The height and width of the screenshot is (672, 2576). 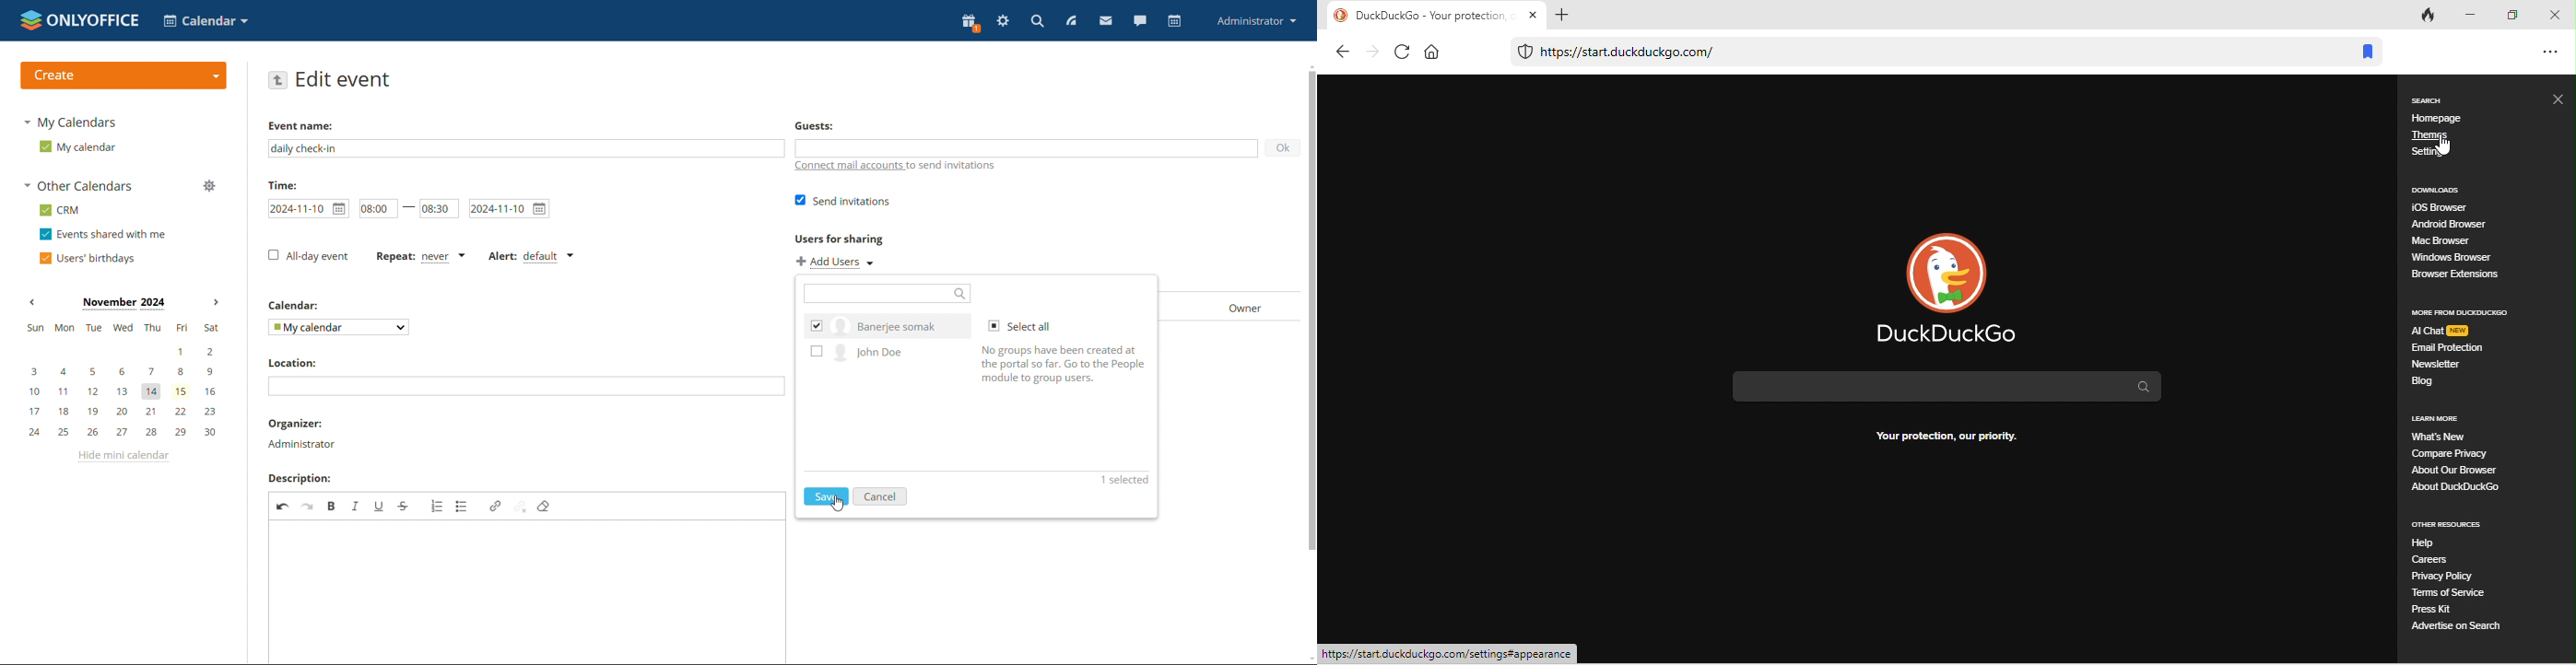 What do you see at coordinates (78, 186) in the screenshot?
I see `other calendars` at bounding box center [78, 186].